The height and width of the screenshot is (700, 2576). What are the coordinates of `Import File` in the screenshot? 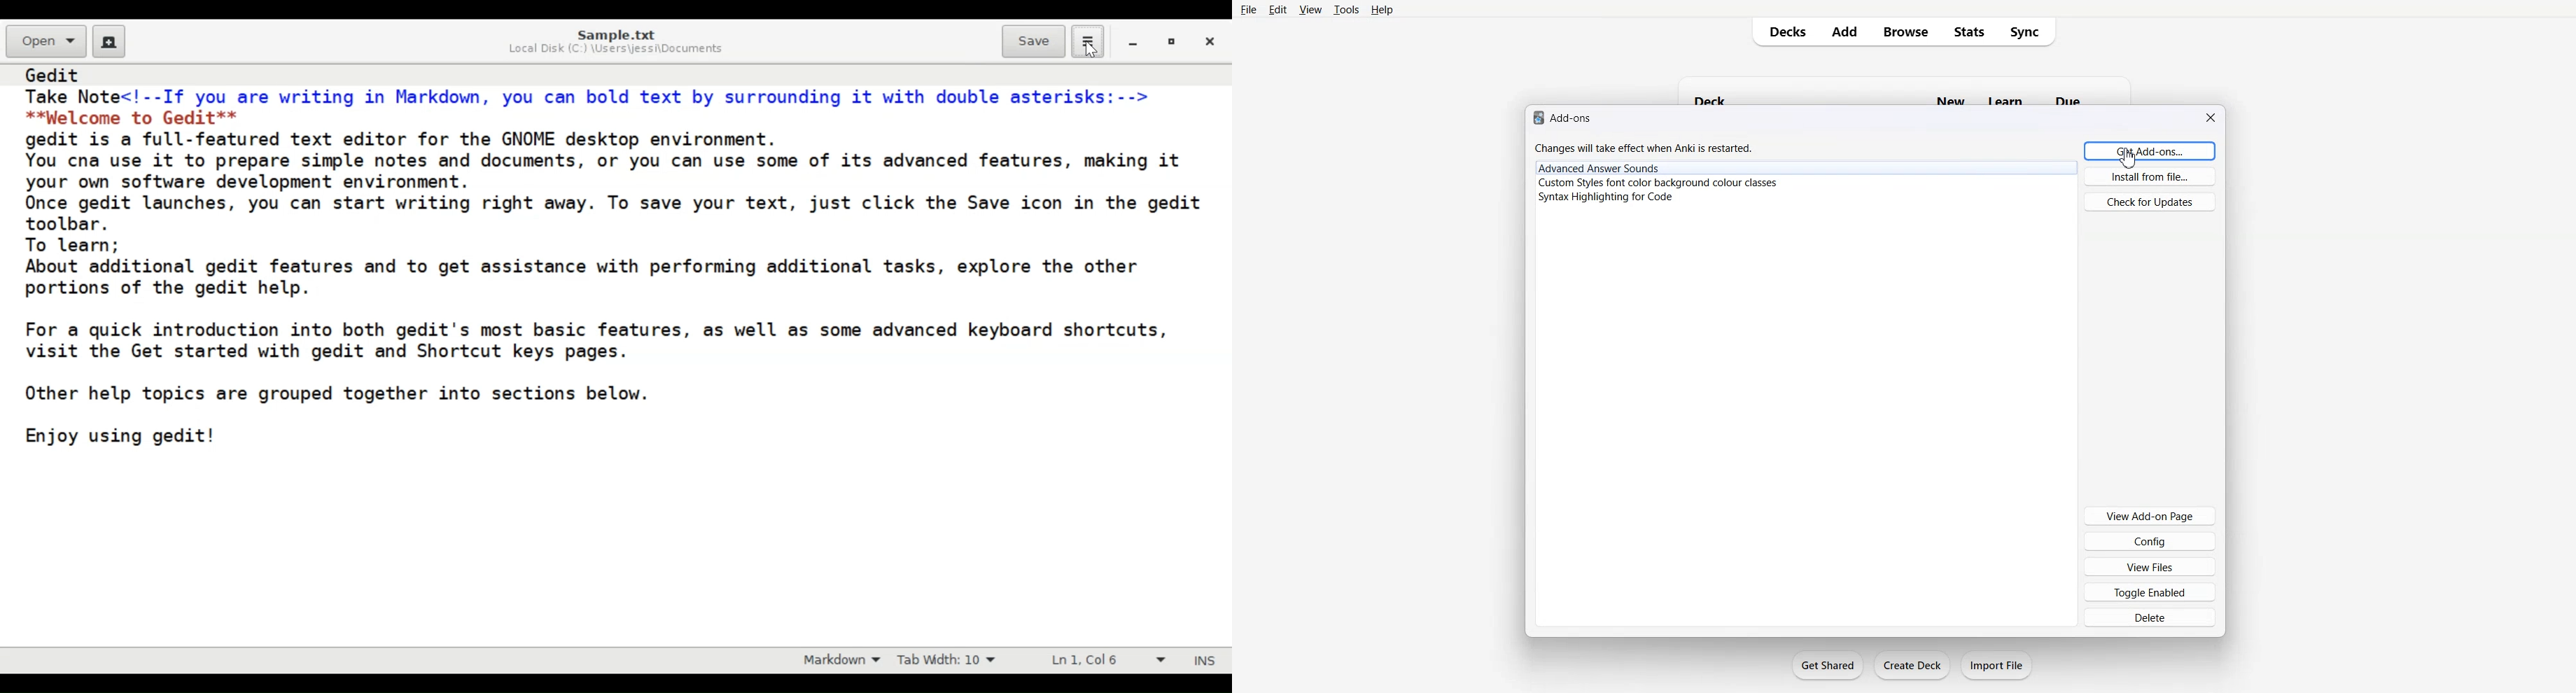 It's located at (1997, 665).